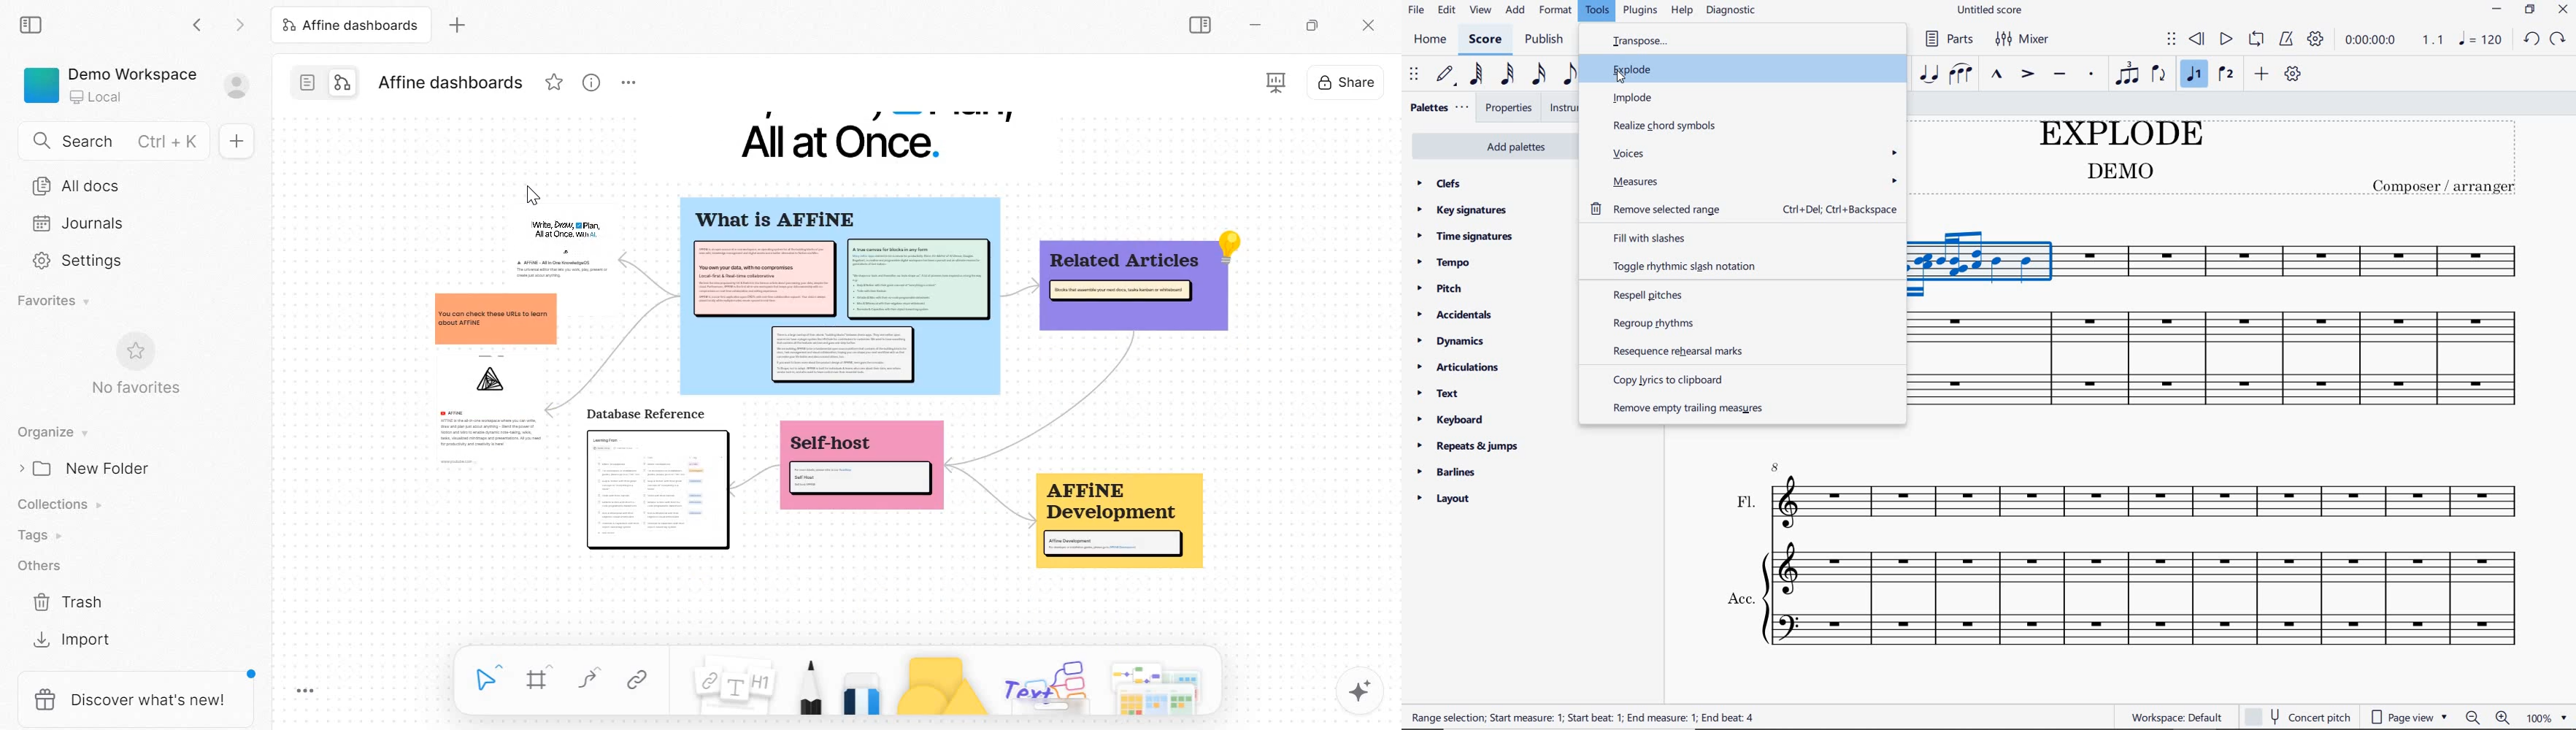  What do you see at coordinates (116, 138) in the screenshot?
I see `Search Ctrl+K` at bounding box center [116, 138].